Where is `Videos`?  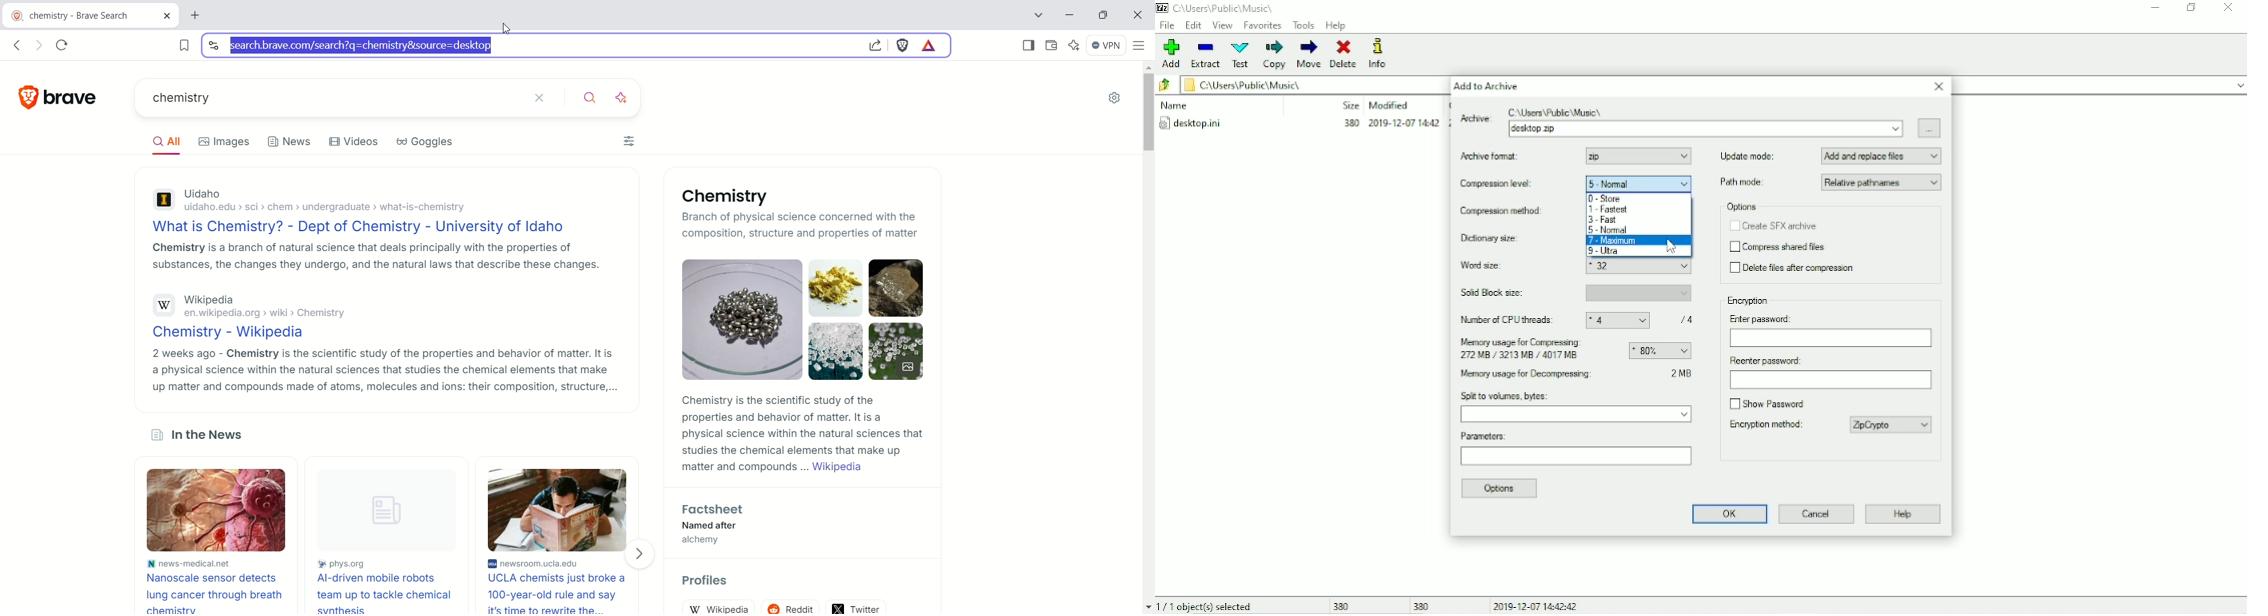 Videos is located at coordinates (354, 141).